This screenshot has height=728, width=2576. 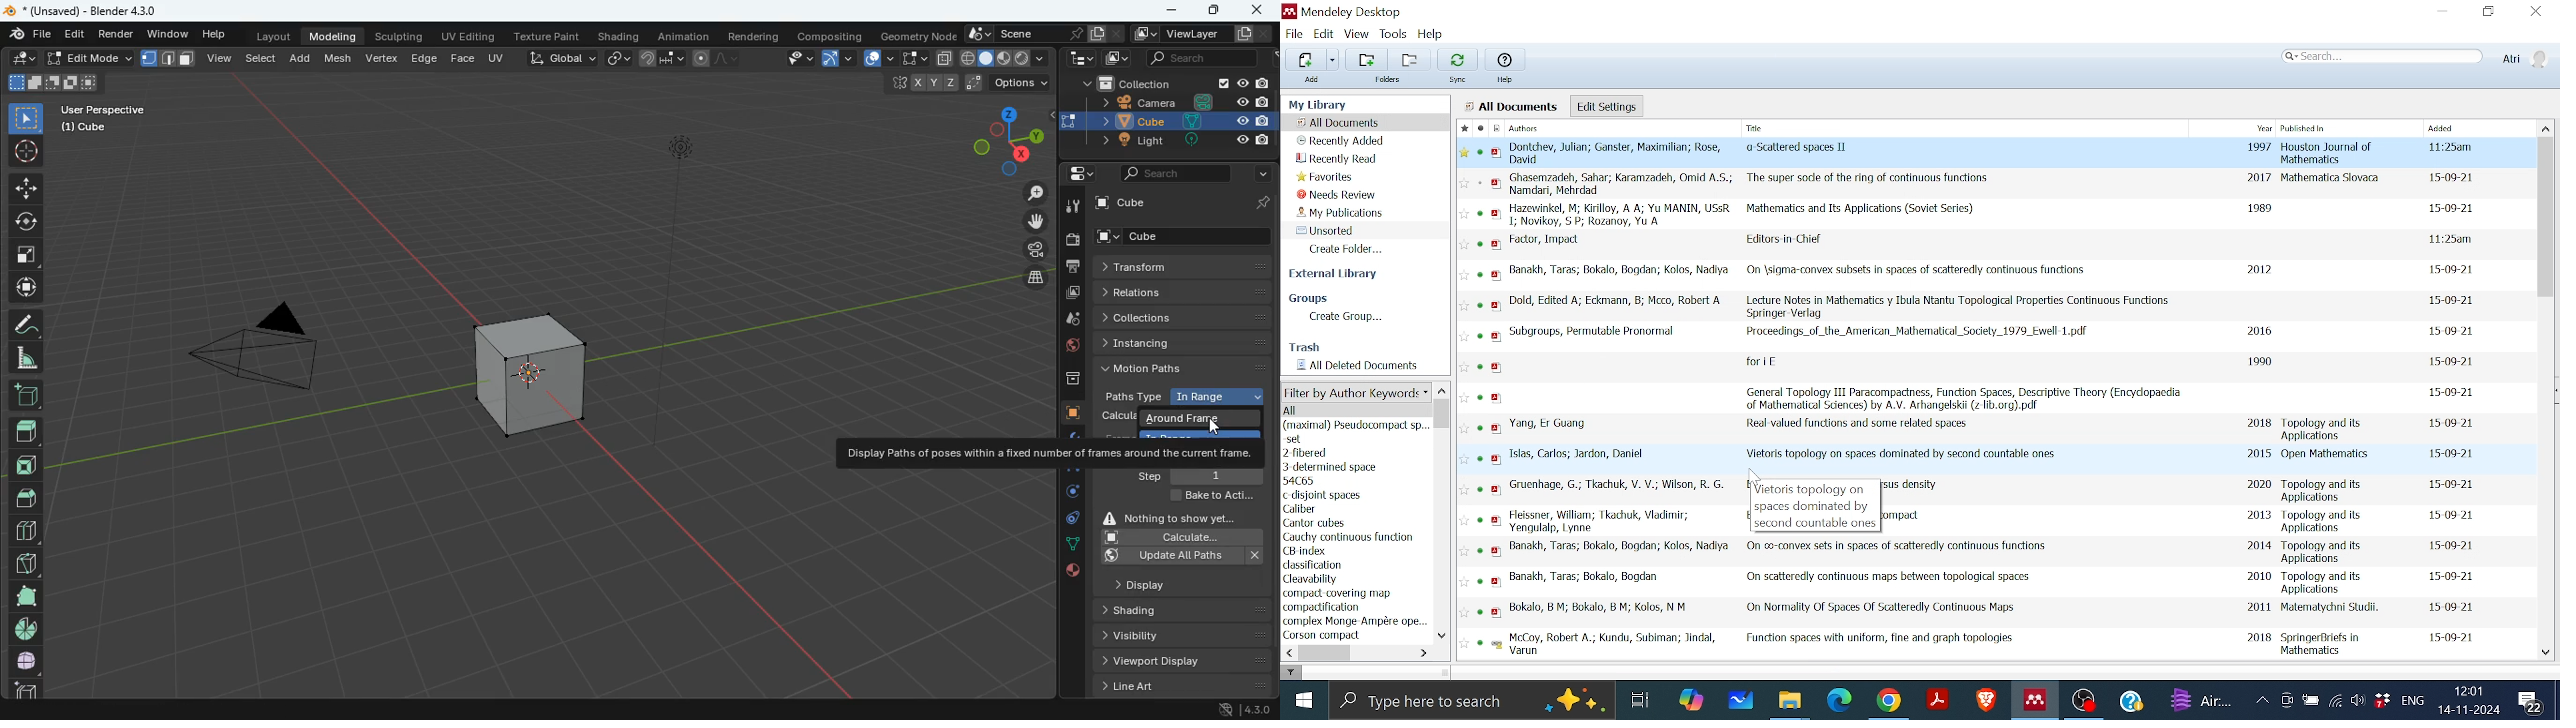 What do you see at coordinates (1889, 577) in the screenshot?
I see `Title` at bounding box center [1889, 577].